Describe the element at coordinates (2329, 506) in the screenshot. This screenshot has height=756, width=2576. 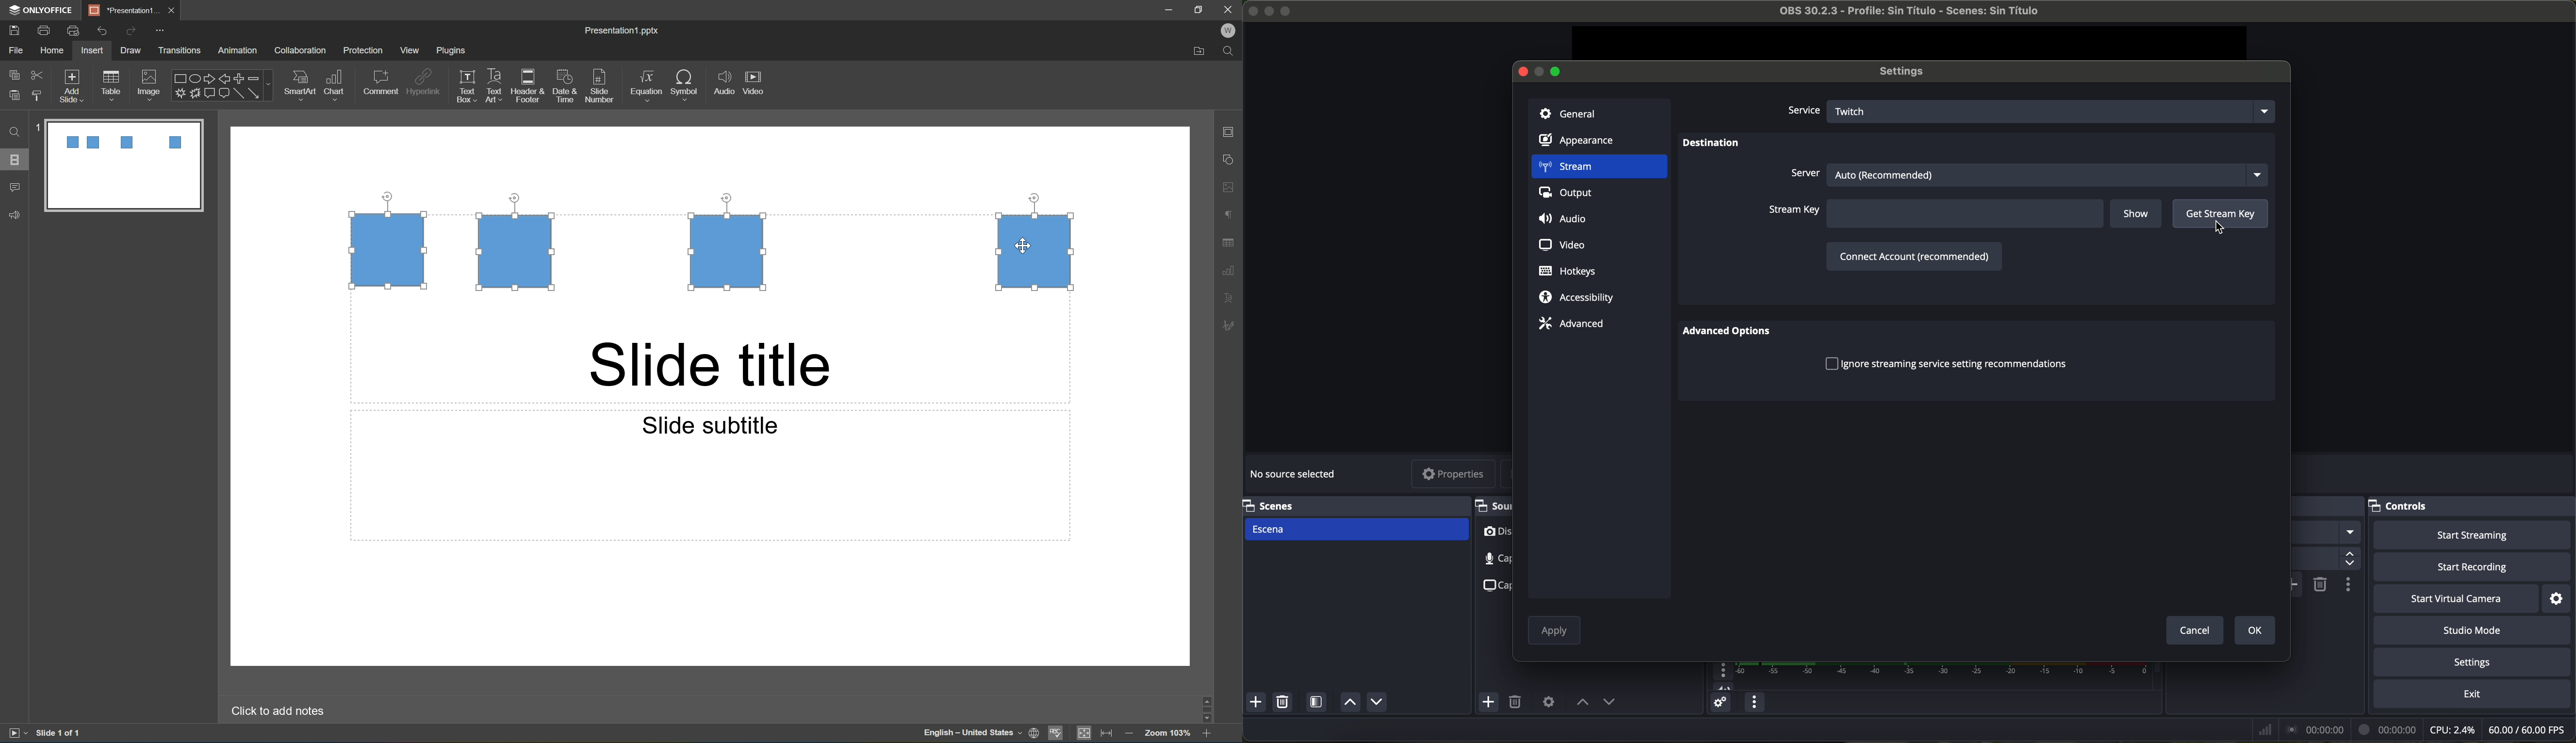
I see `` at that location.